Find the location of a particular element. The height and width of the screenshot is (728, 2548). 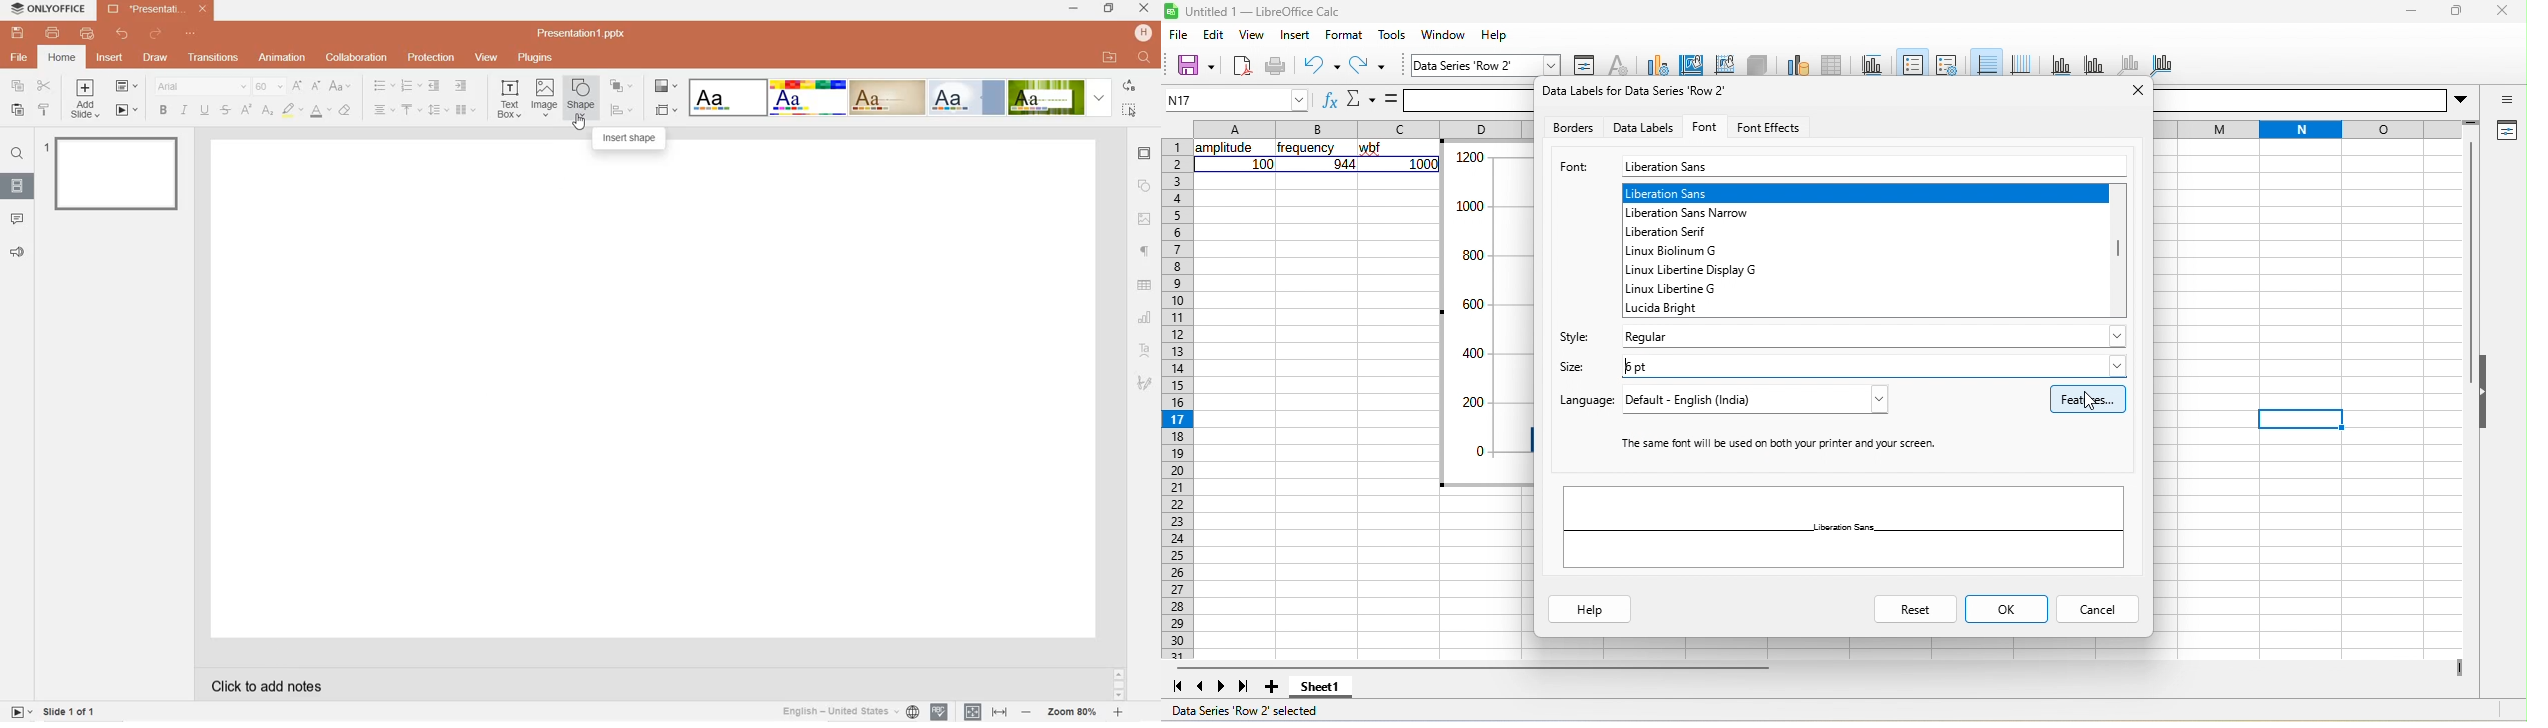

y axis is located at coordinates (2101, 63).